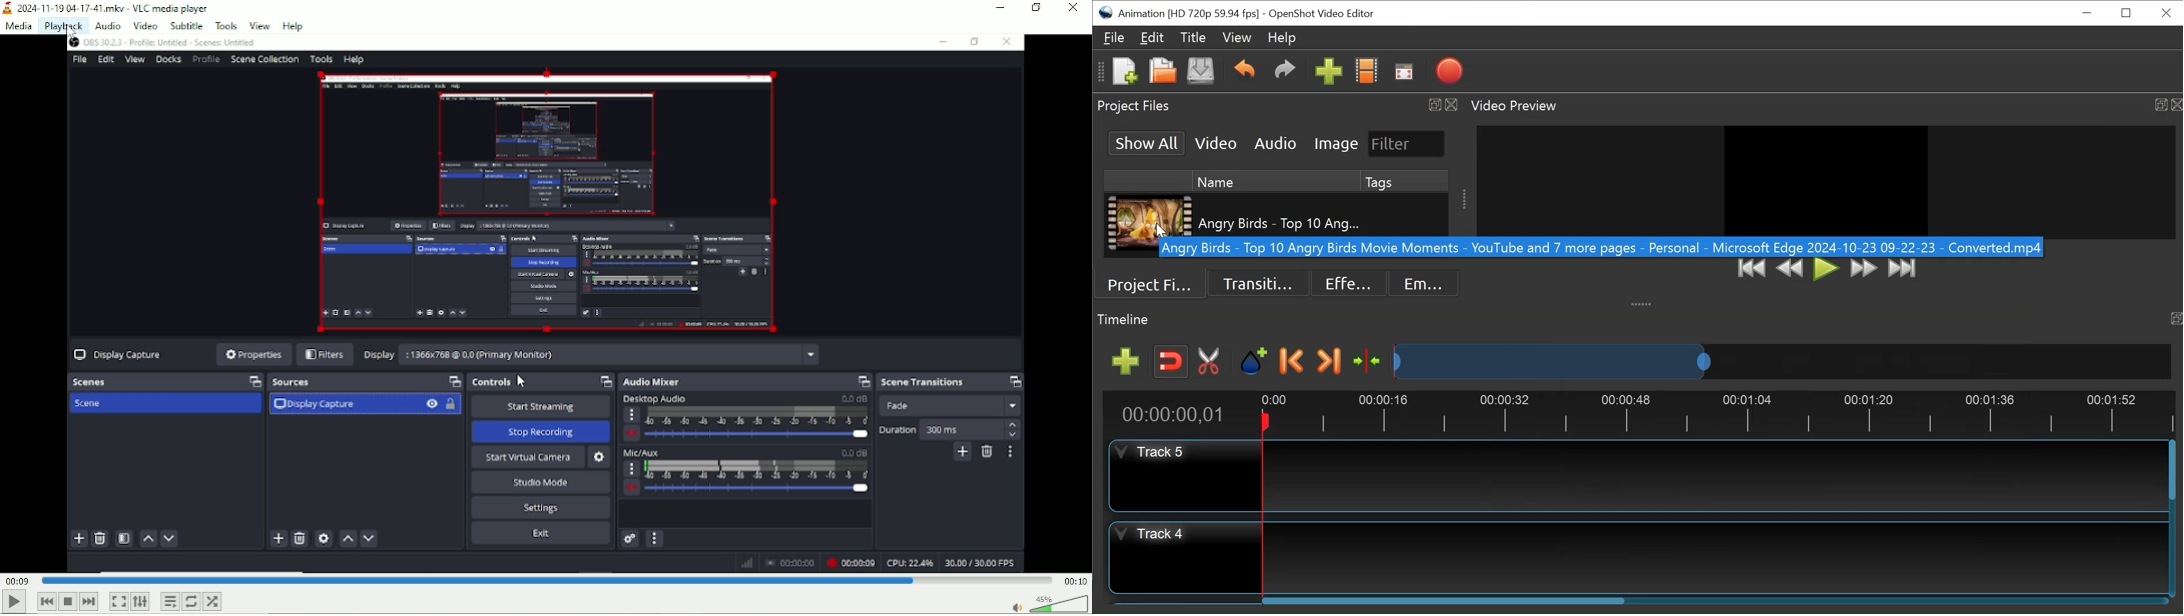 The width and height of the screenshot is (2184, 616). Describe the element at coordinates (1171, 362) in the screenshot. I see `Snap` at that location.